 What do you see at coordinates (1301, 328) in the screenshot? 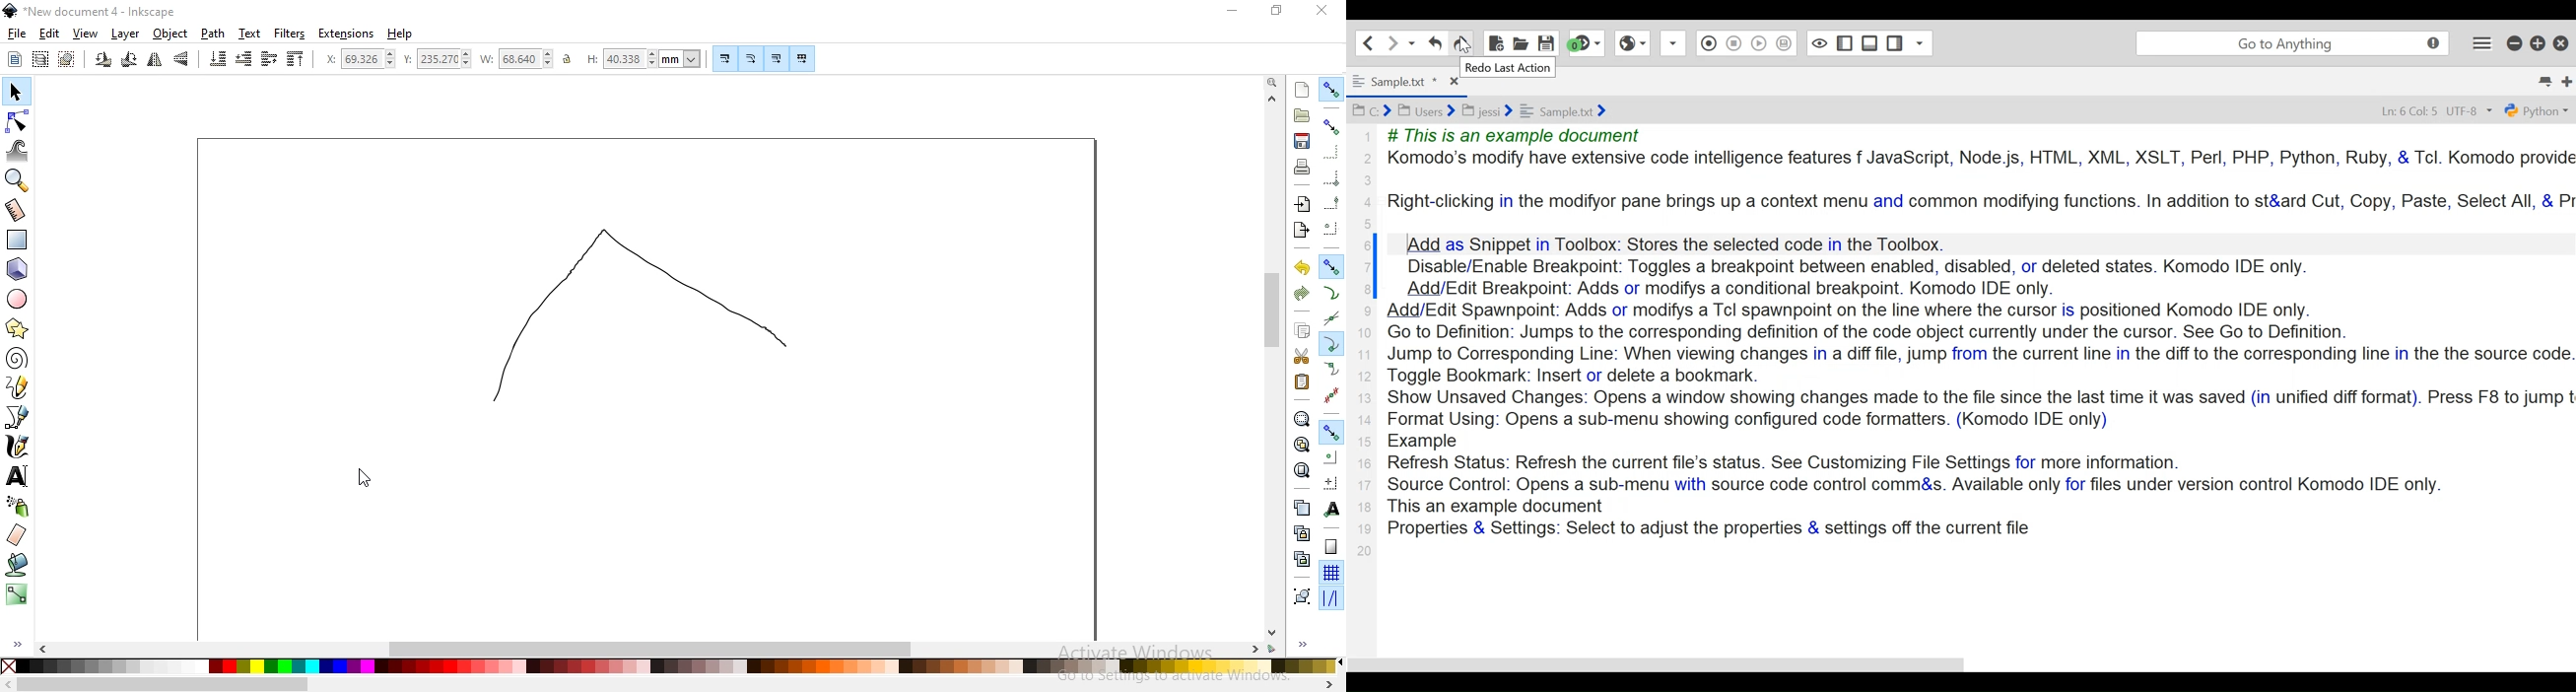
I see `copy` at bounding box center [1301, 328].